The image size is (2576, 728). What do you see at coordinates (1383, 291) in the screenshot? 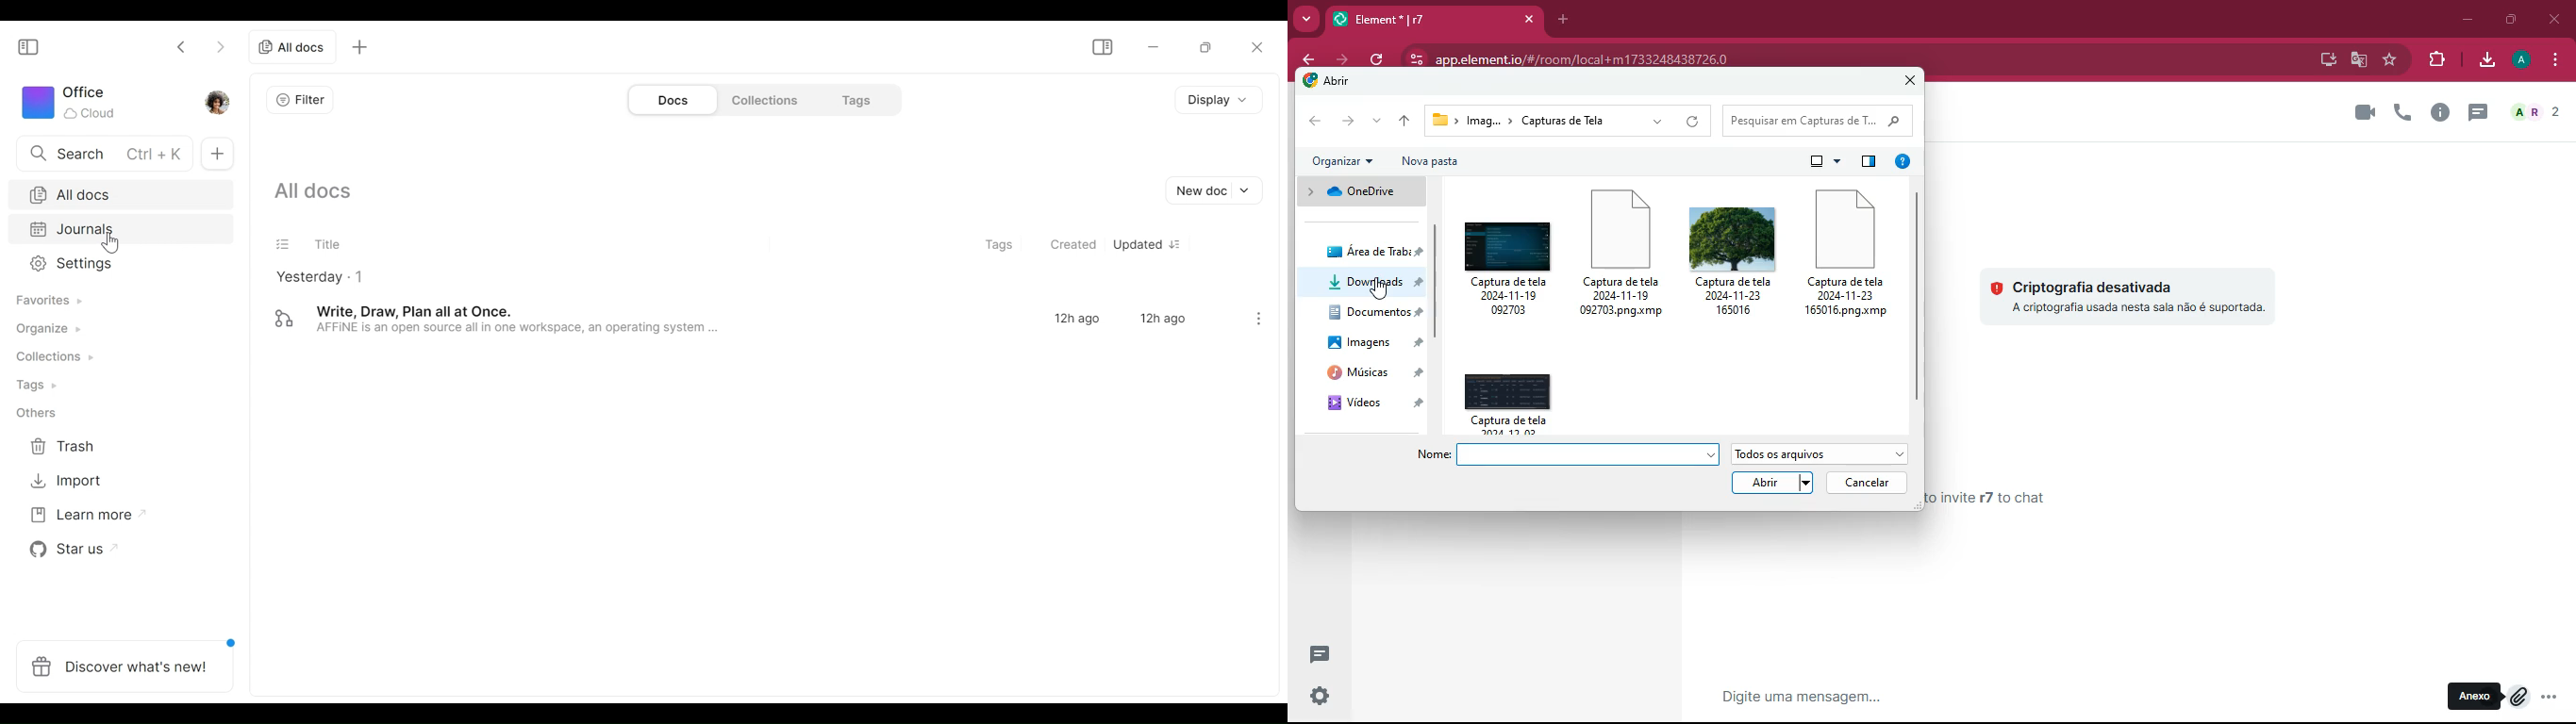
I see `cursor on downloads` at bounding box center [1383, 291].